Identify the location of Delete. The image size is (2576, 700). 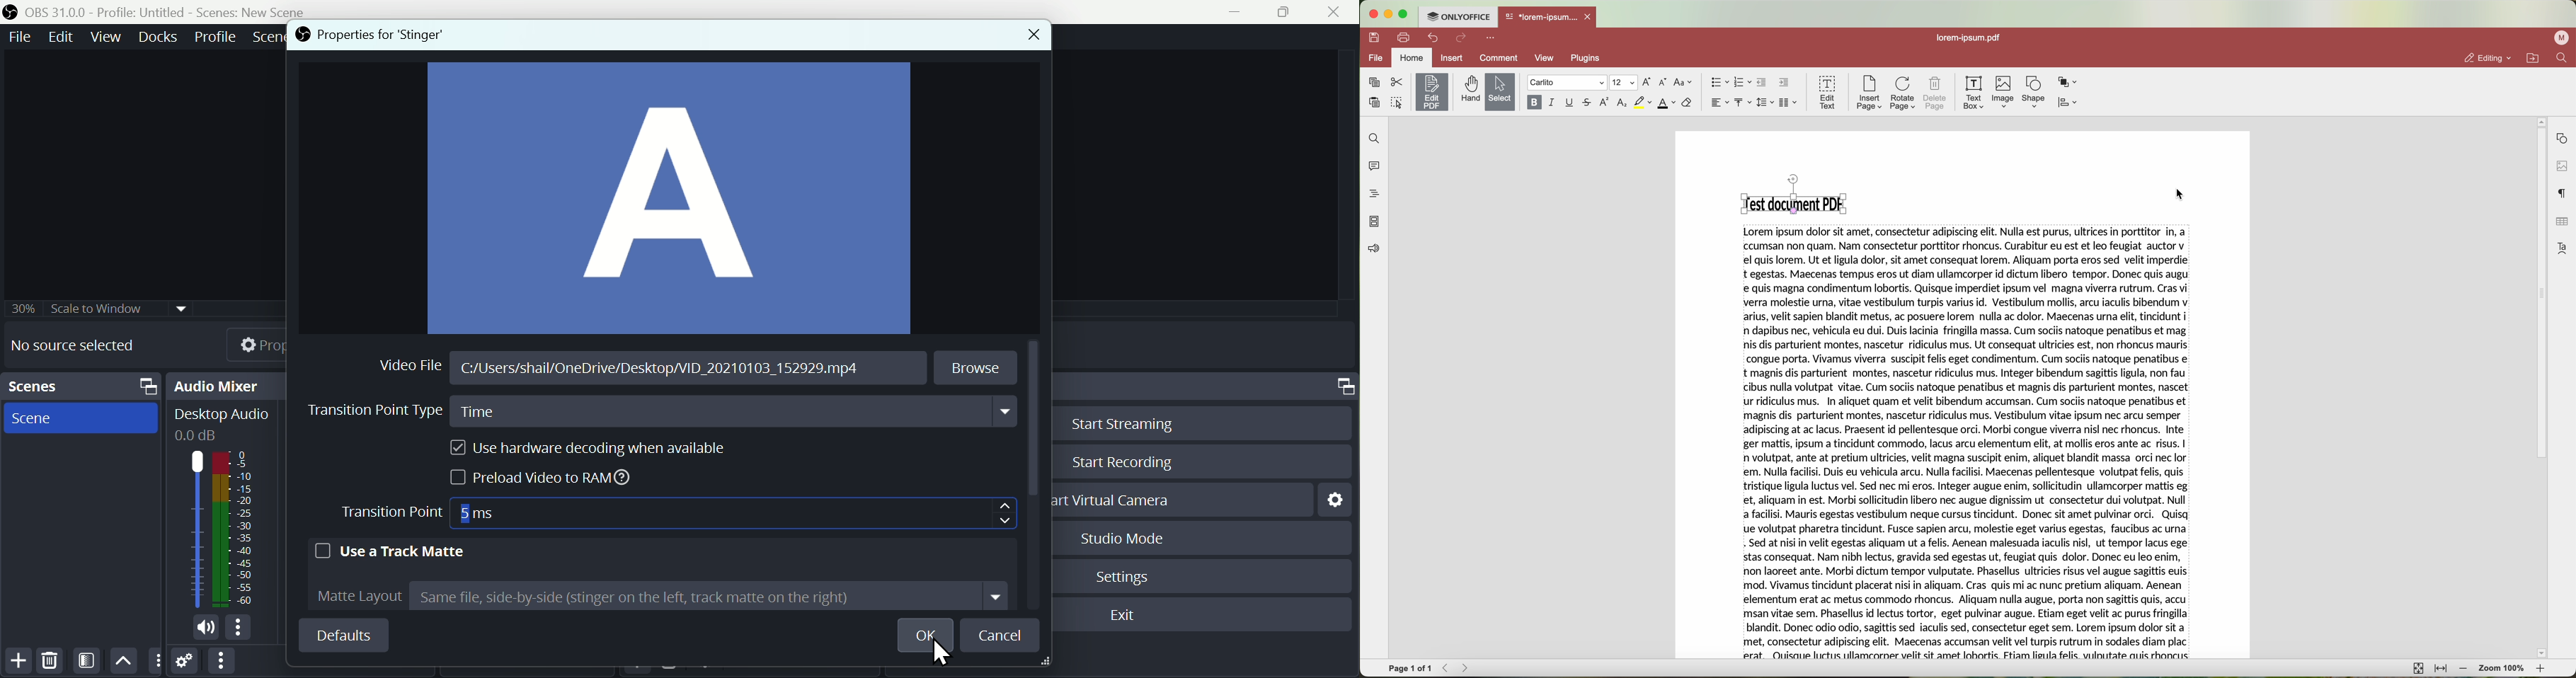
(49, 660).